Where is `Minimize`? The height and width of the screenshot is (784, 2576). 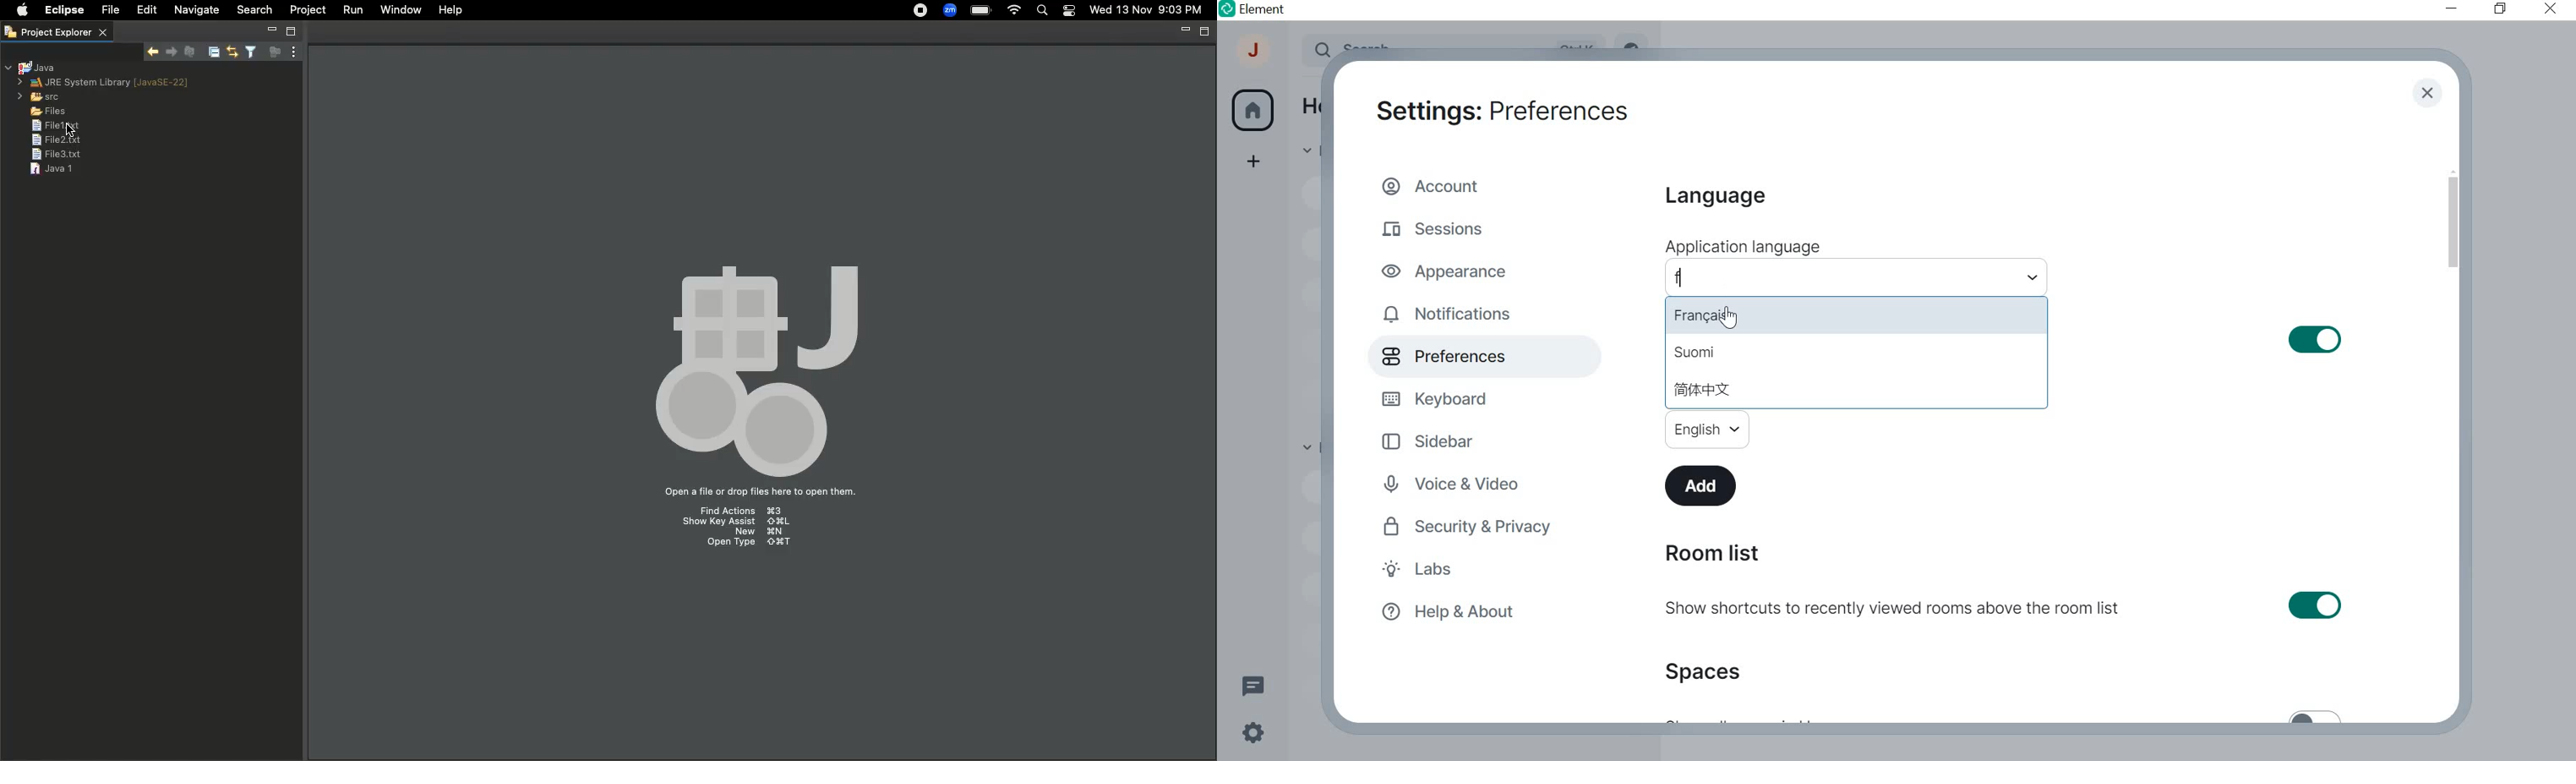 Minimize is located at coordinates (1182, 31).